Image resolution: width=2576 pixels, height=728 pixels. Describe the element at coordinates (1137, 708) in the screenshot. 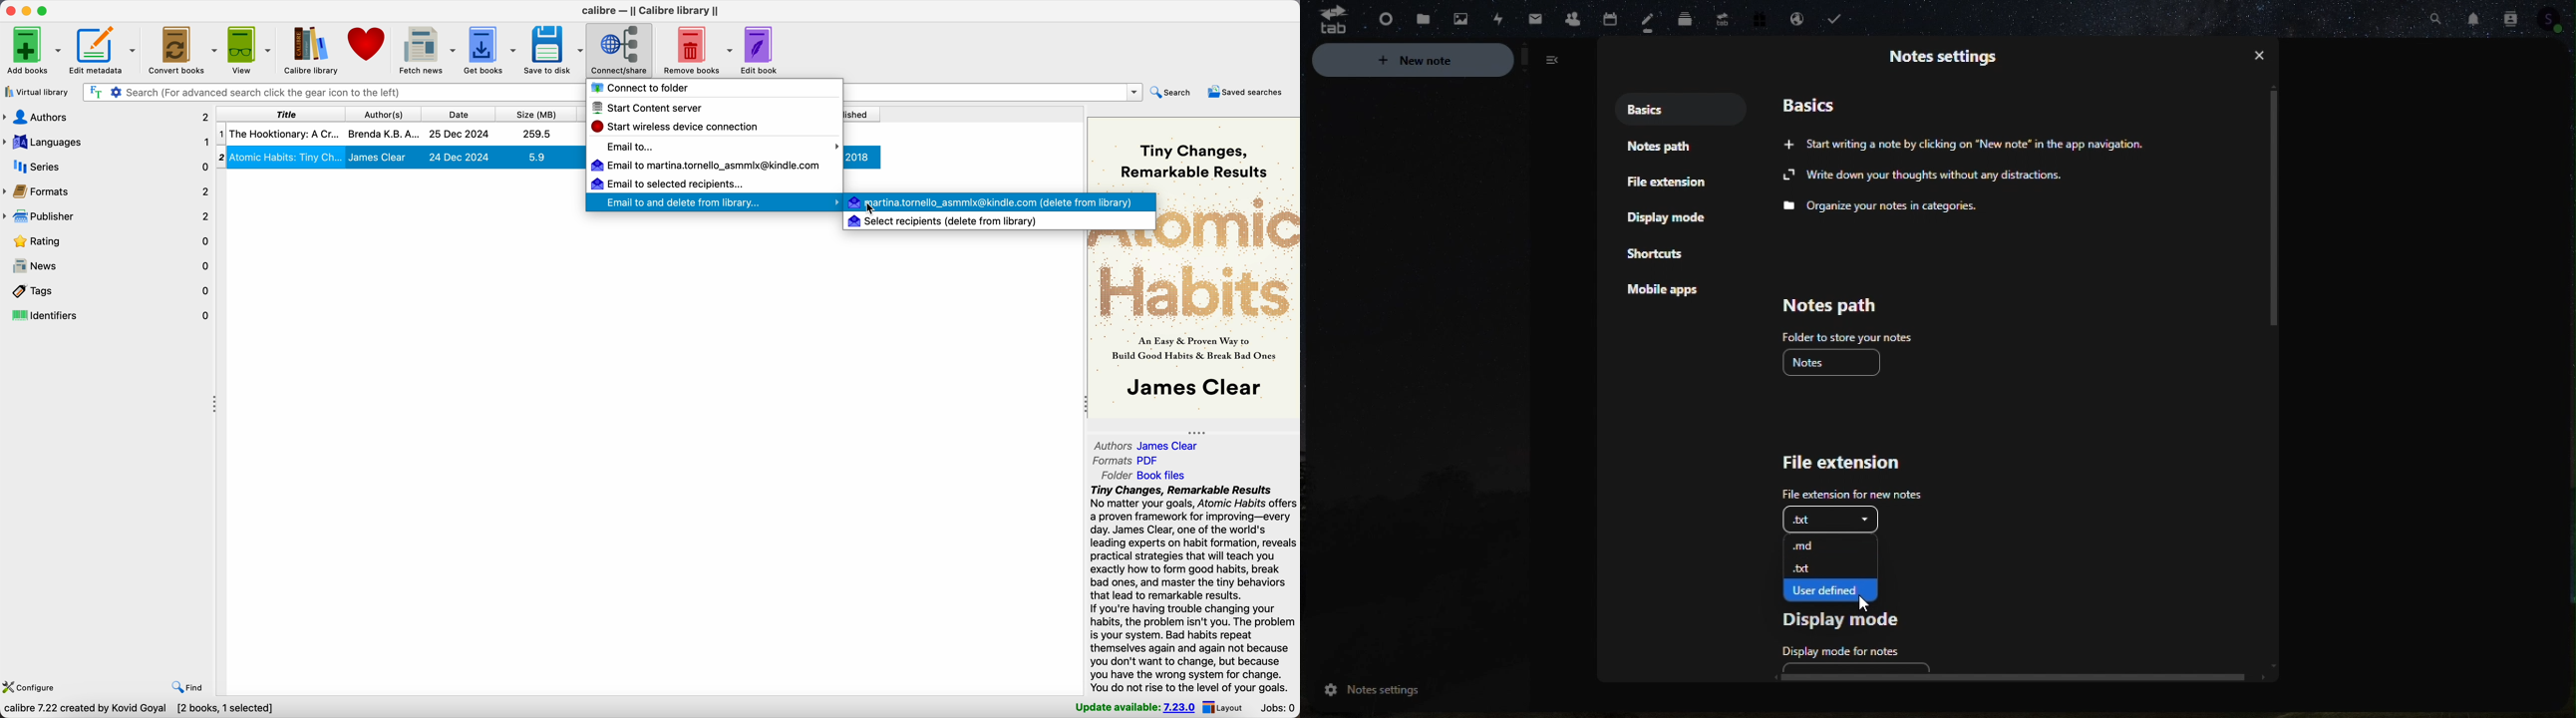

I see `update available` at that location.